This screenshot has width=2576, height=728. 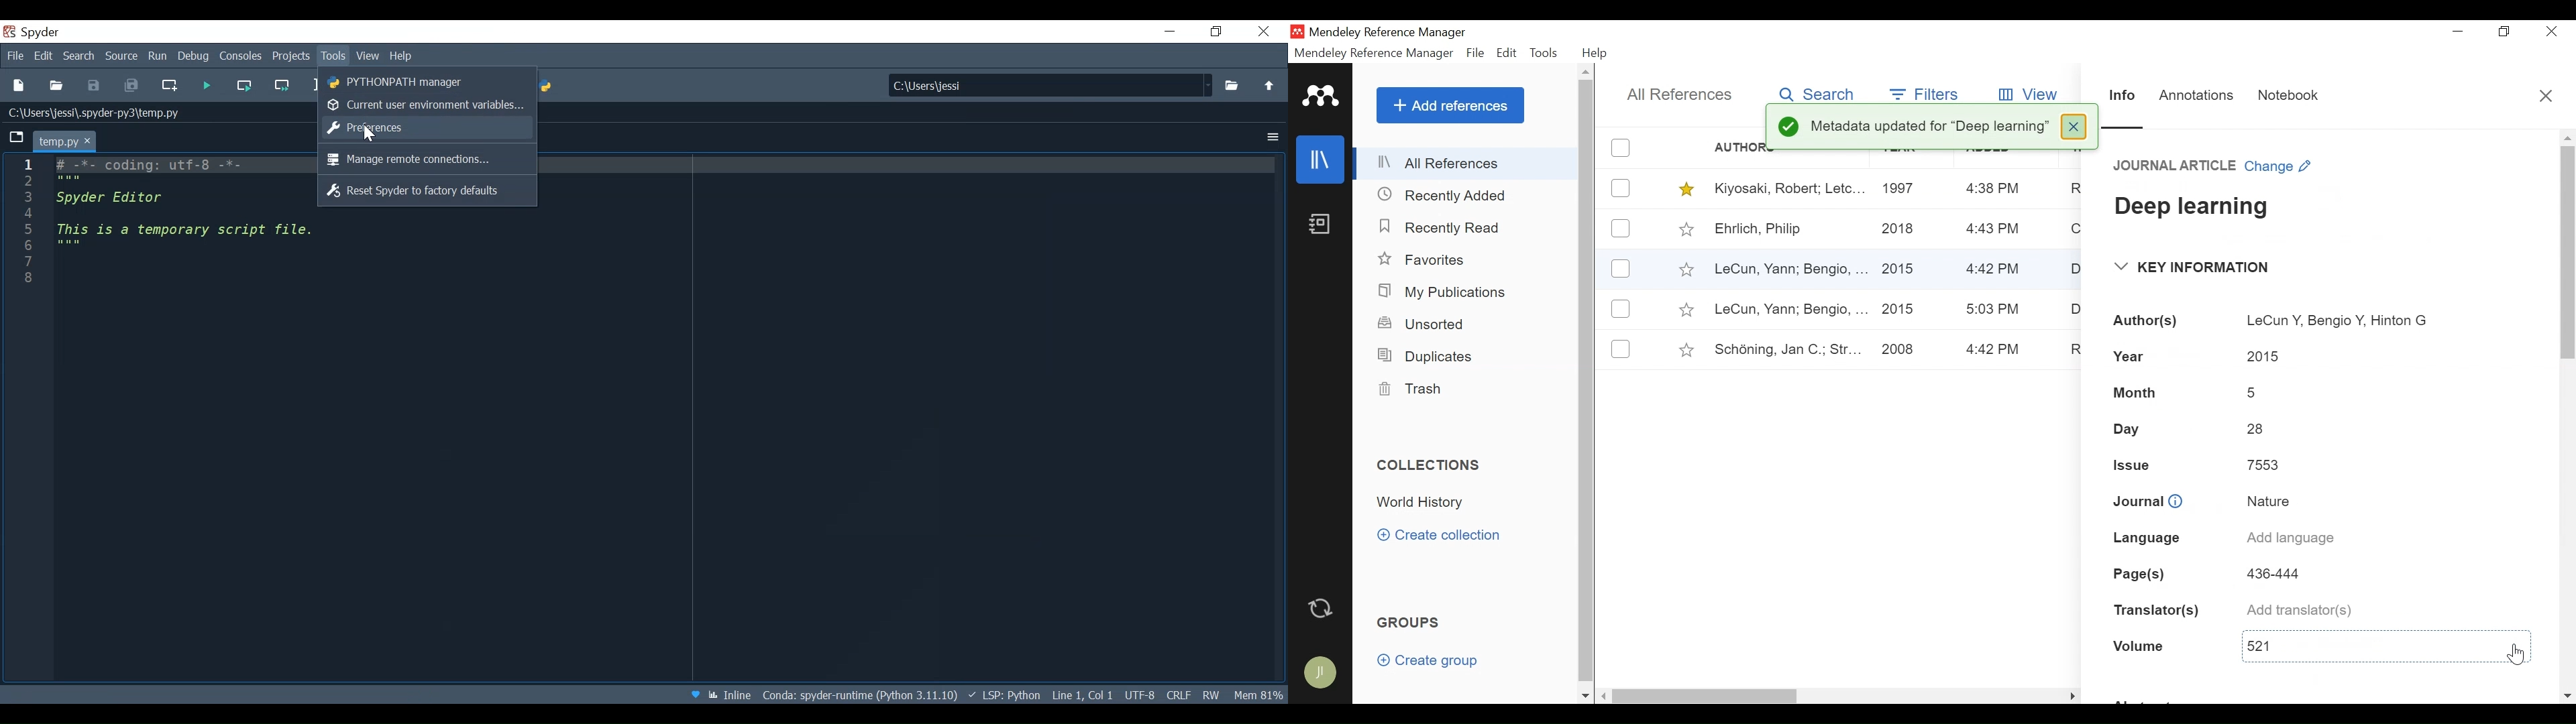 I want to click on Metadata uploaded for 'Deep learning', so click(x=1932, y=123).